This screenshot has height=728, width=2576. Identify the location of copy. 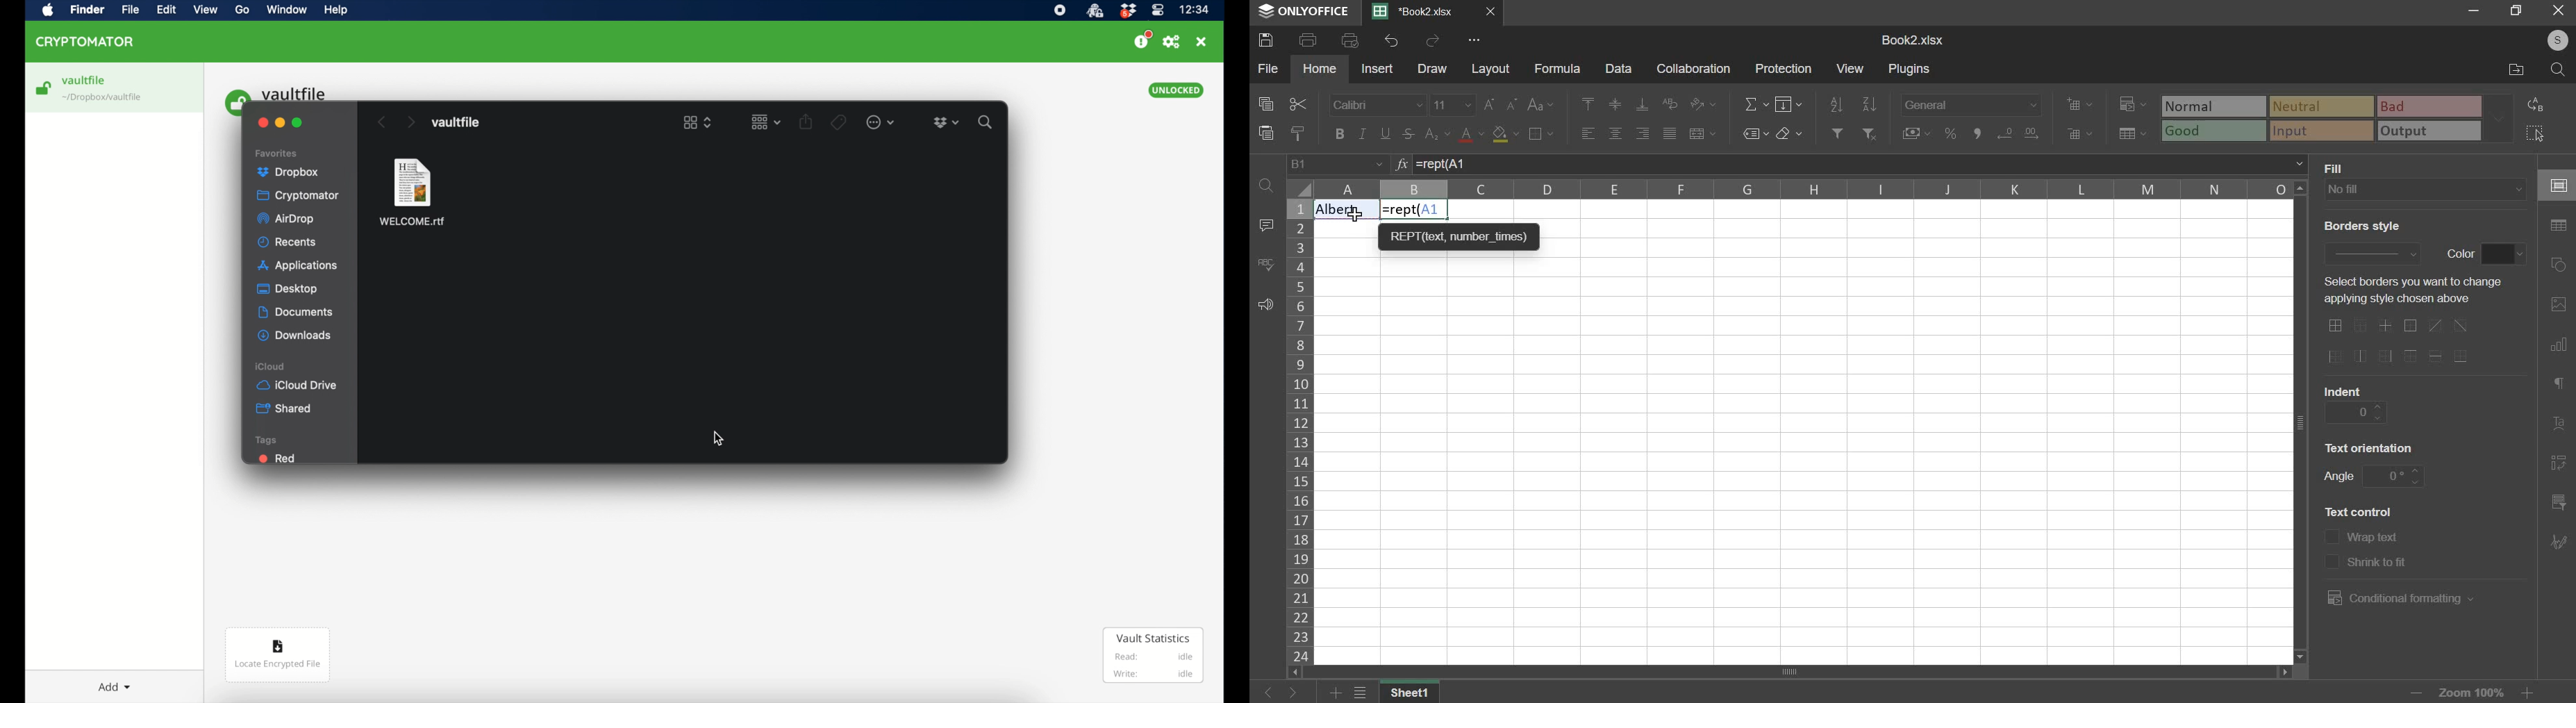
(1266, 104).